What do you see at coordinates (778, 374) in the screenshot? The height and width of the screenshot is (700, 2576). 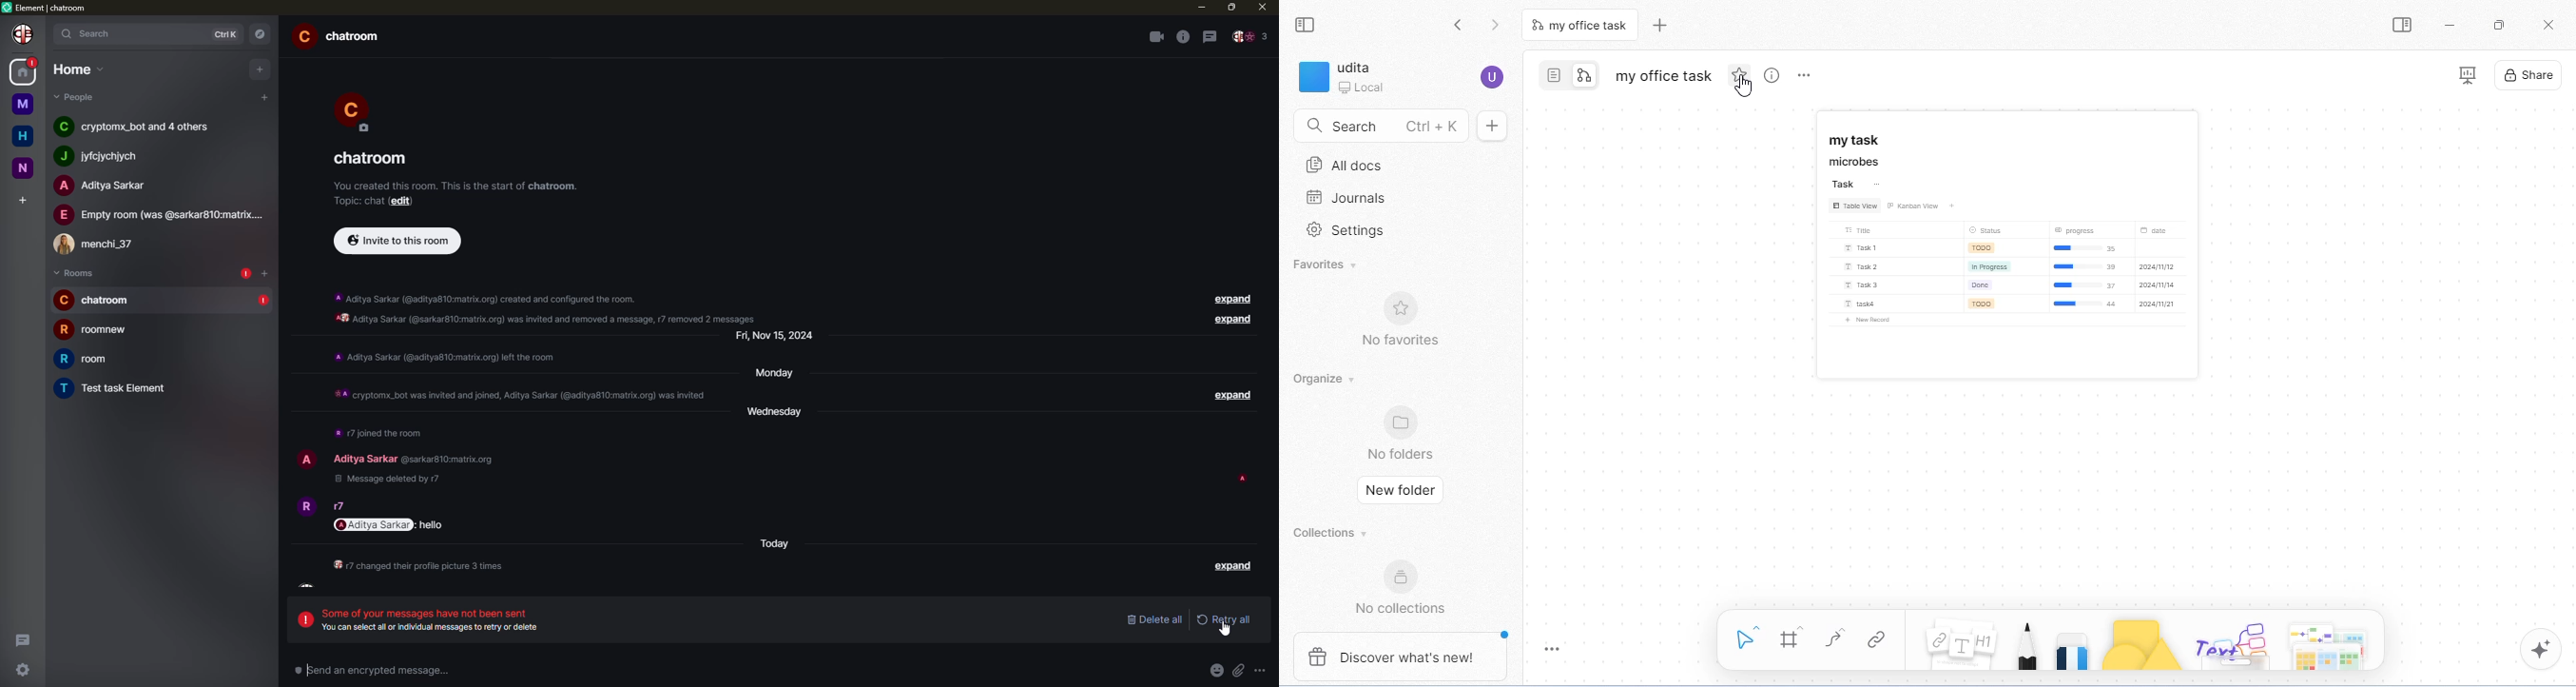 I see `day` at bounding box center [778, 374].